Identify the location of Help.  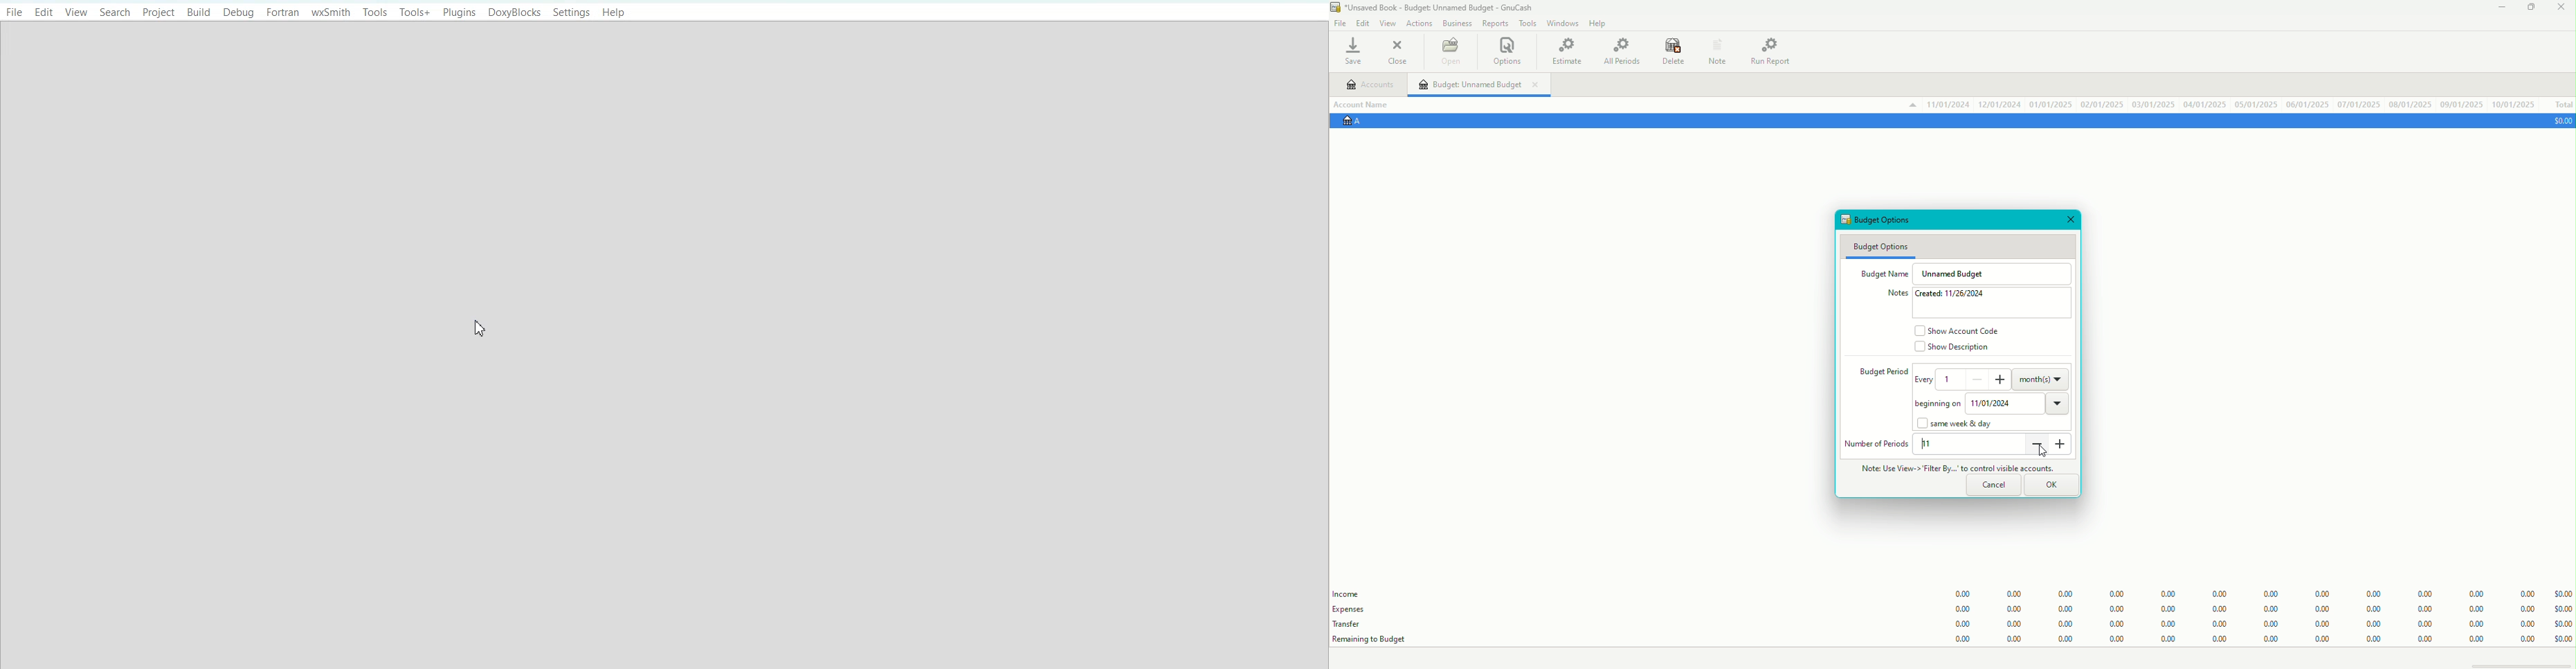
(1600, 23).